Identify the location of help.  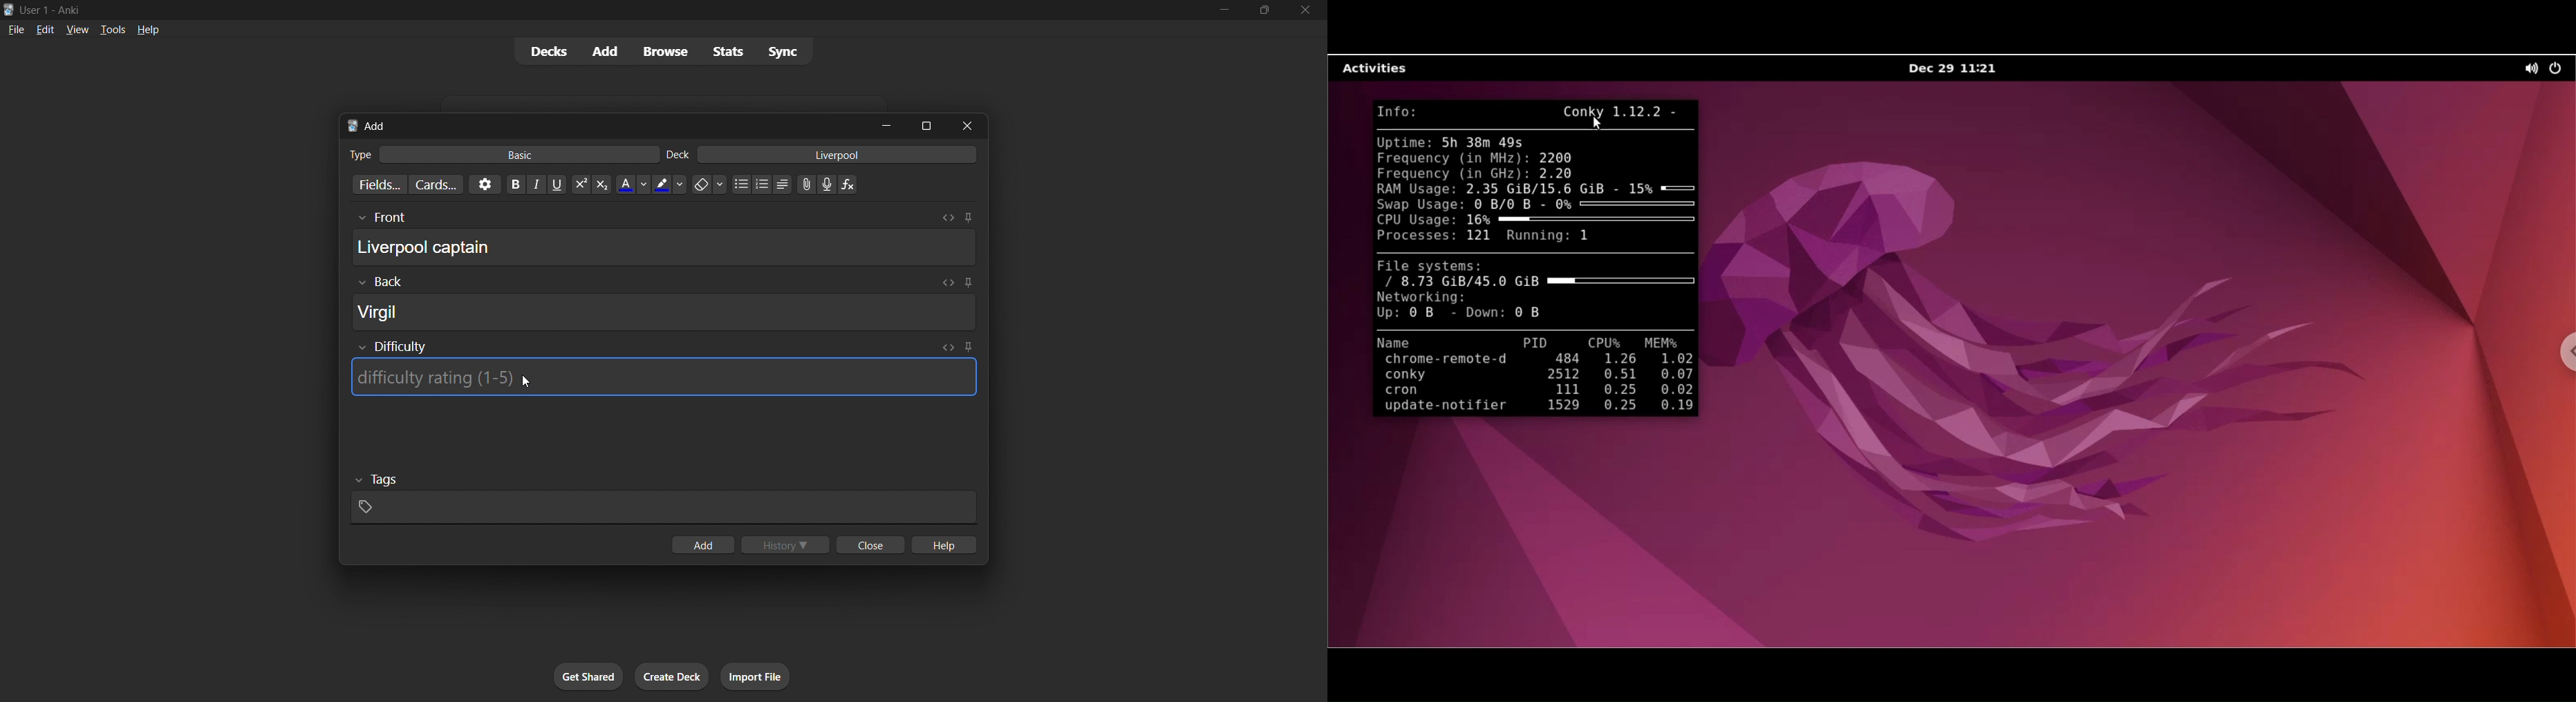
(942, 544).